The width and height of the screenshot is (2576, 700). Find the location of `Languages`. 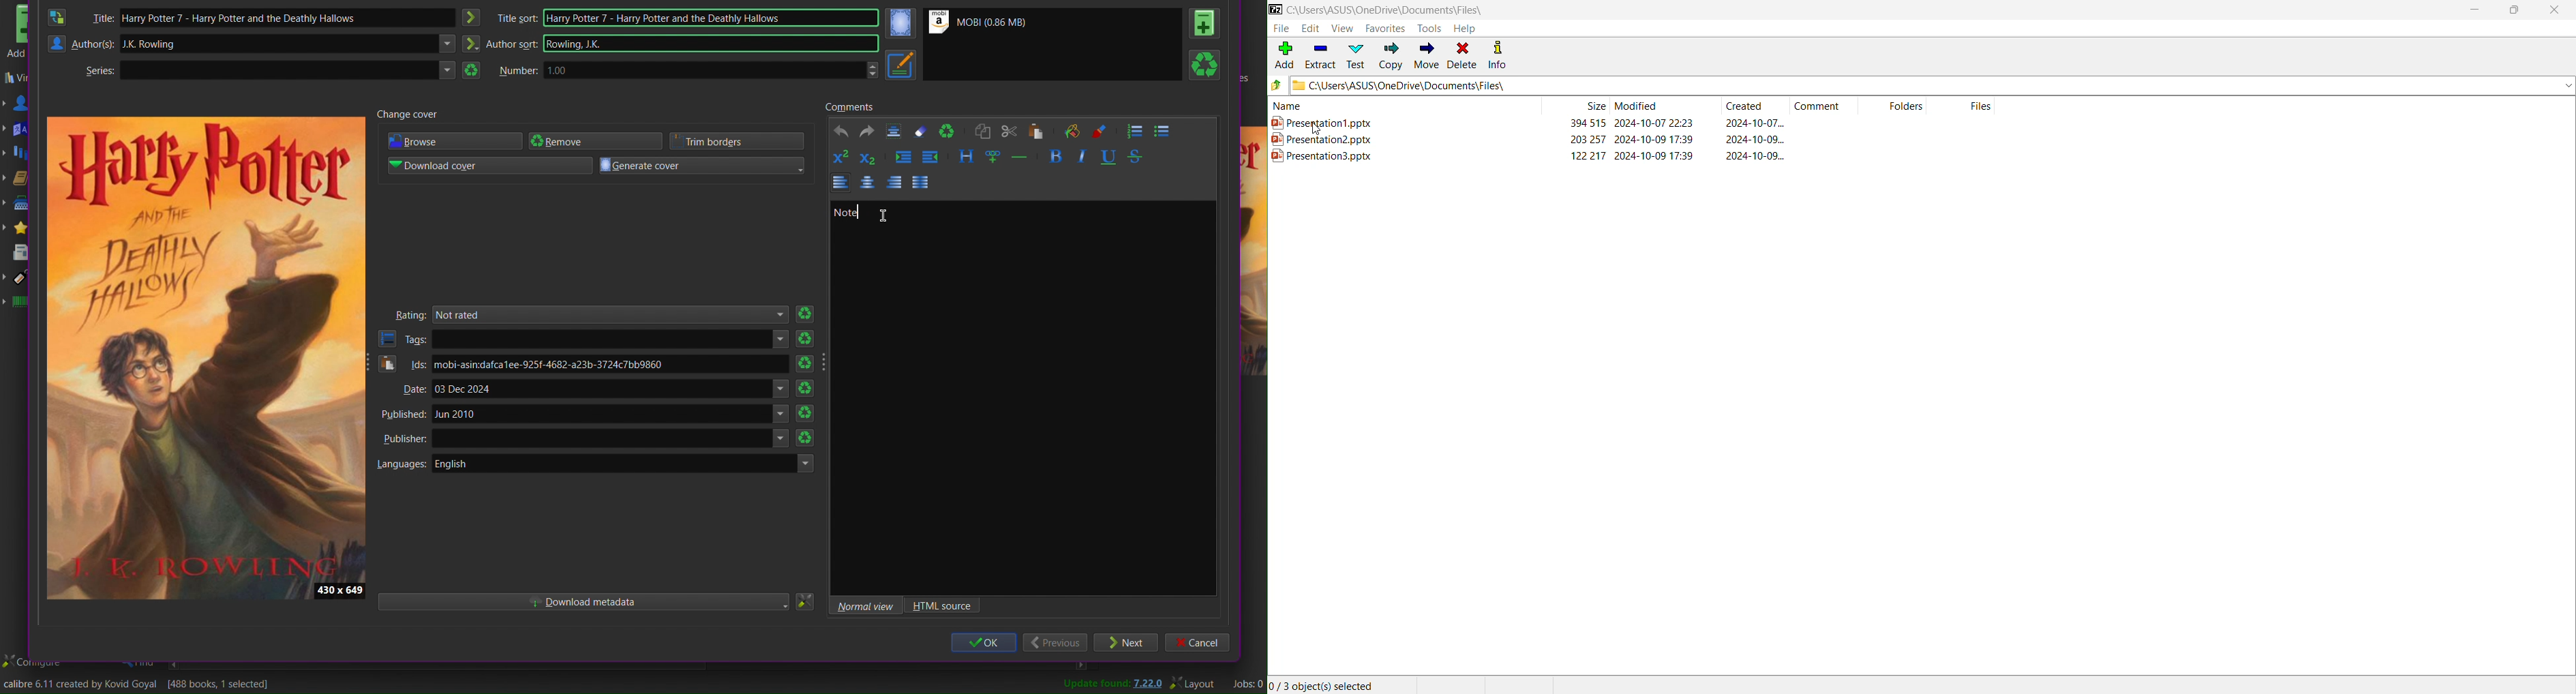

Languages is located at coordinates (19, 129).